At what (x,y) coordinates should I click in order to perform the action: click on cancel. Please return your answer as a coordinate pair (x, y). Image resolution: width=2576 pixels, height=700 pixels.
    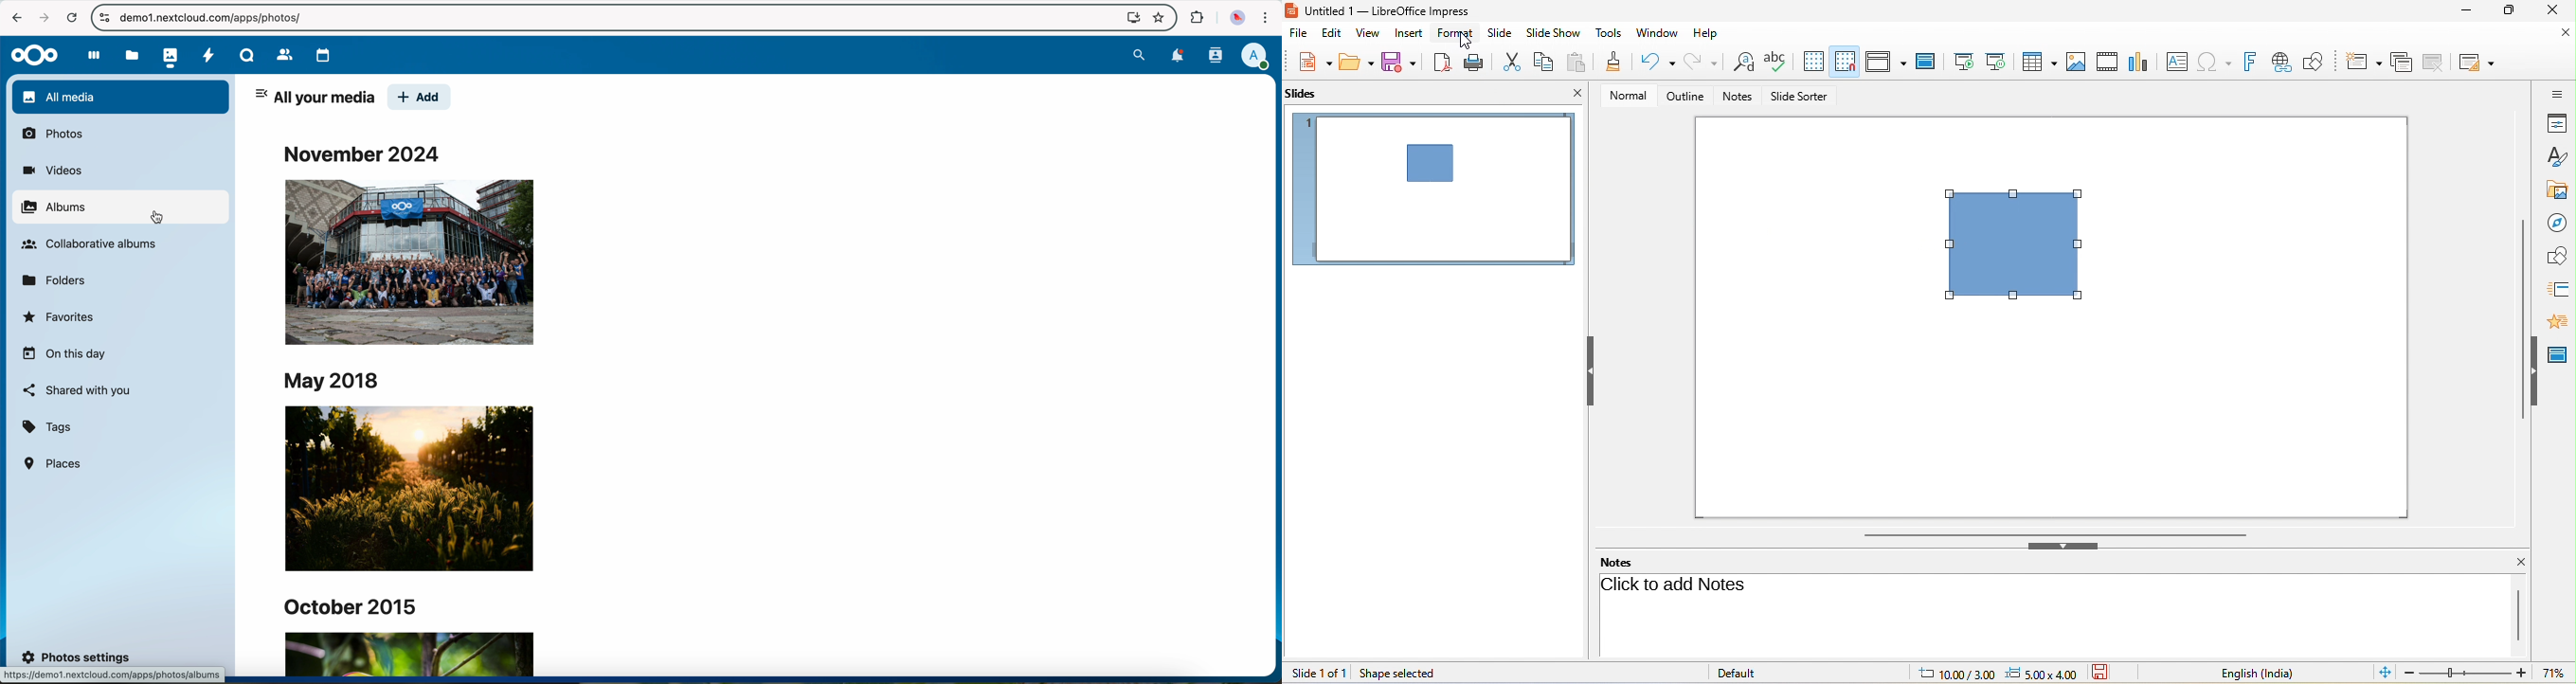
    Looking at the image, I should click on (72, 18).